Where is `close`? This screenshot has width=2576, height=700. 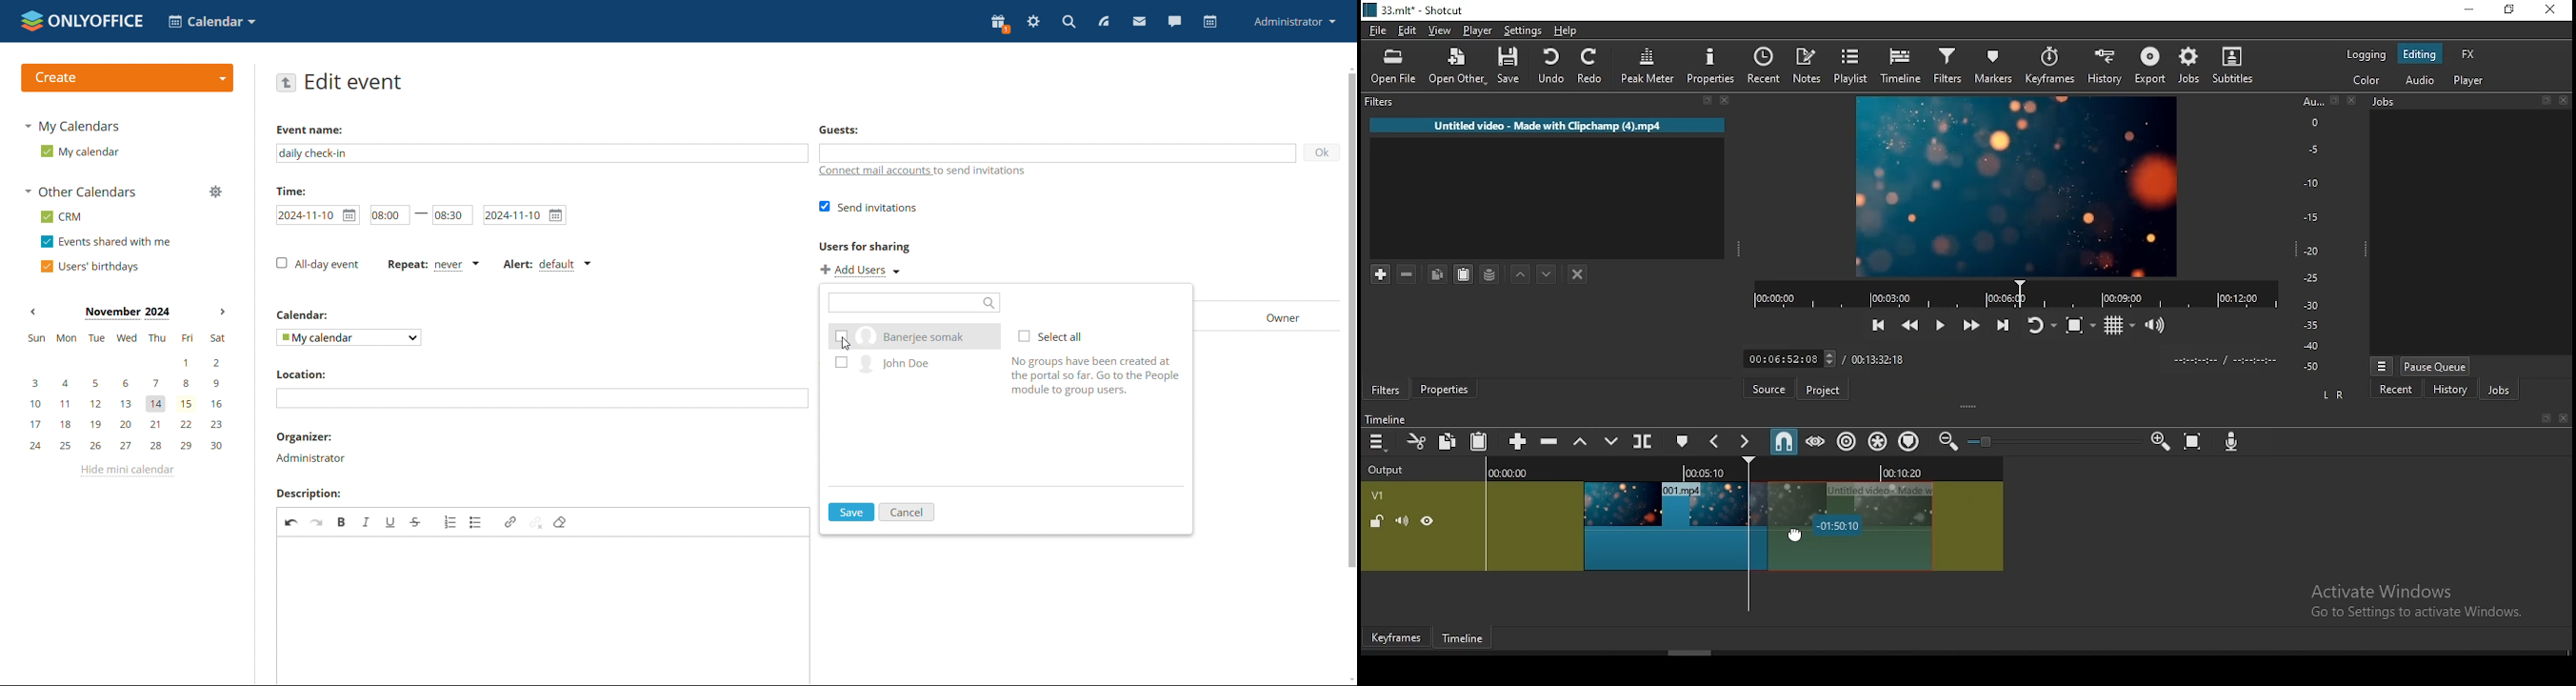
close is located at coordinates (2566, 419).